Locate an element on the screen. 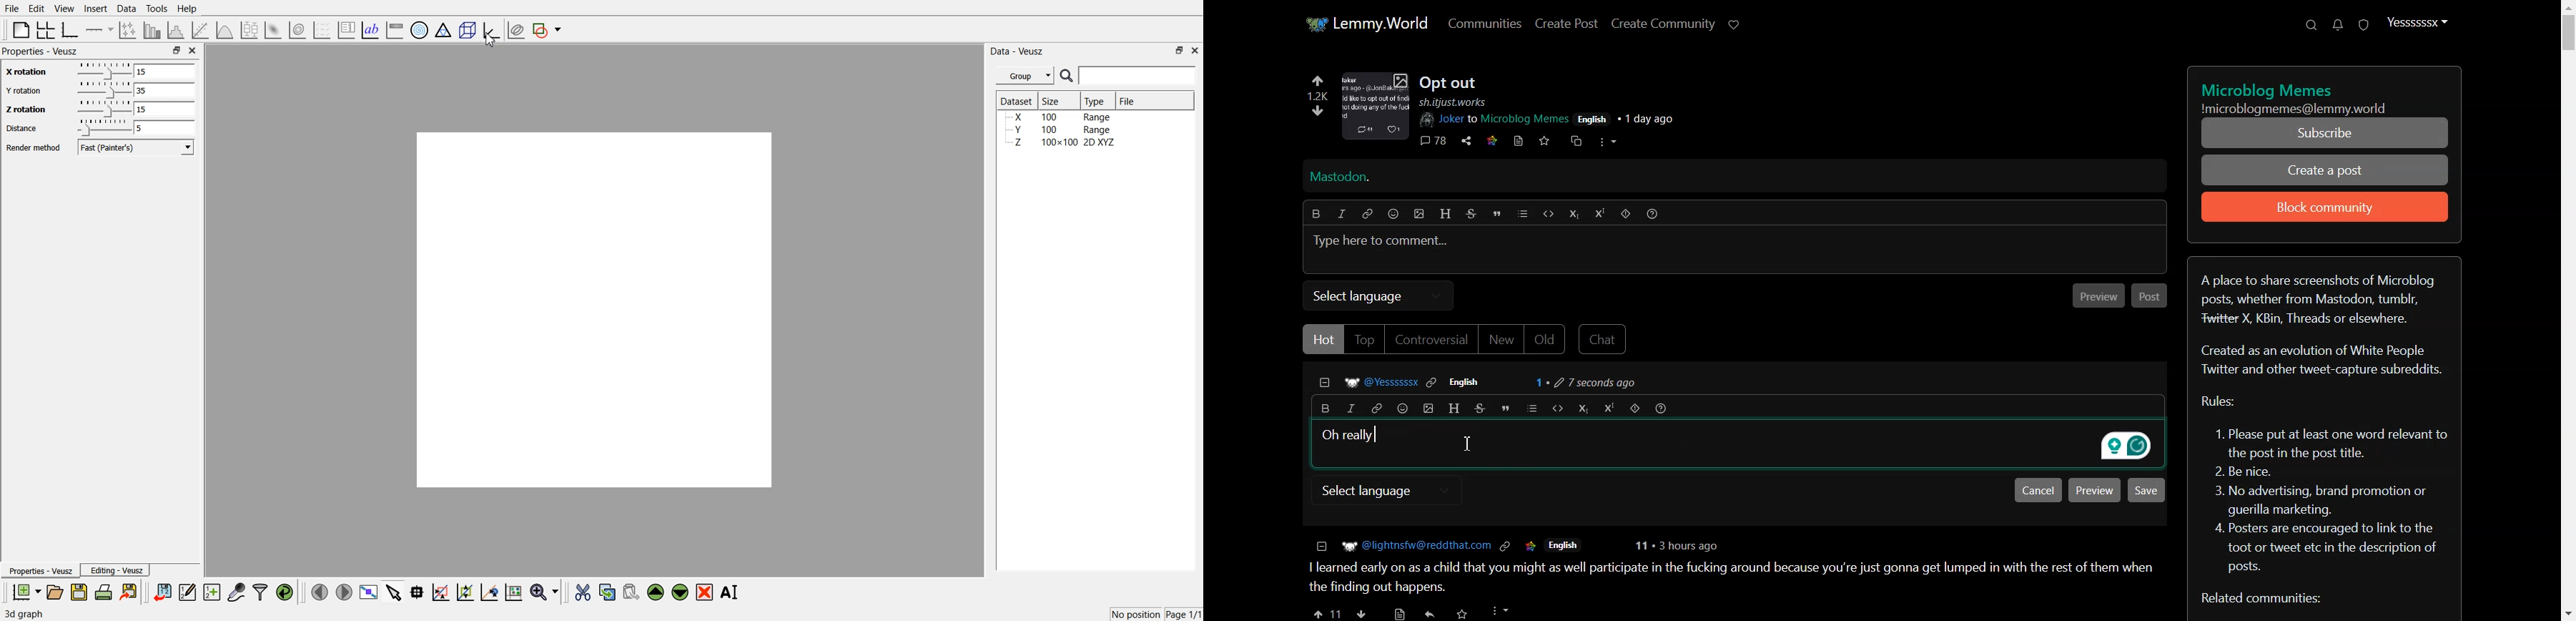  Superscript is located at coordinates (1607, 409).